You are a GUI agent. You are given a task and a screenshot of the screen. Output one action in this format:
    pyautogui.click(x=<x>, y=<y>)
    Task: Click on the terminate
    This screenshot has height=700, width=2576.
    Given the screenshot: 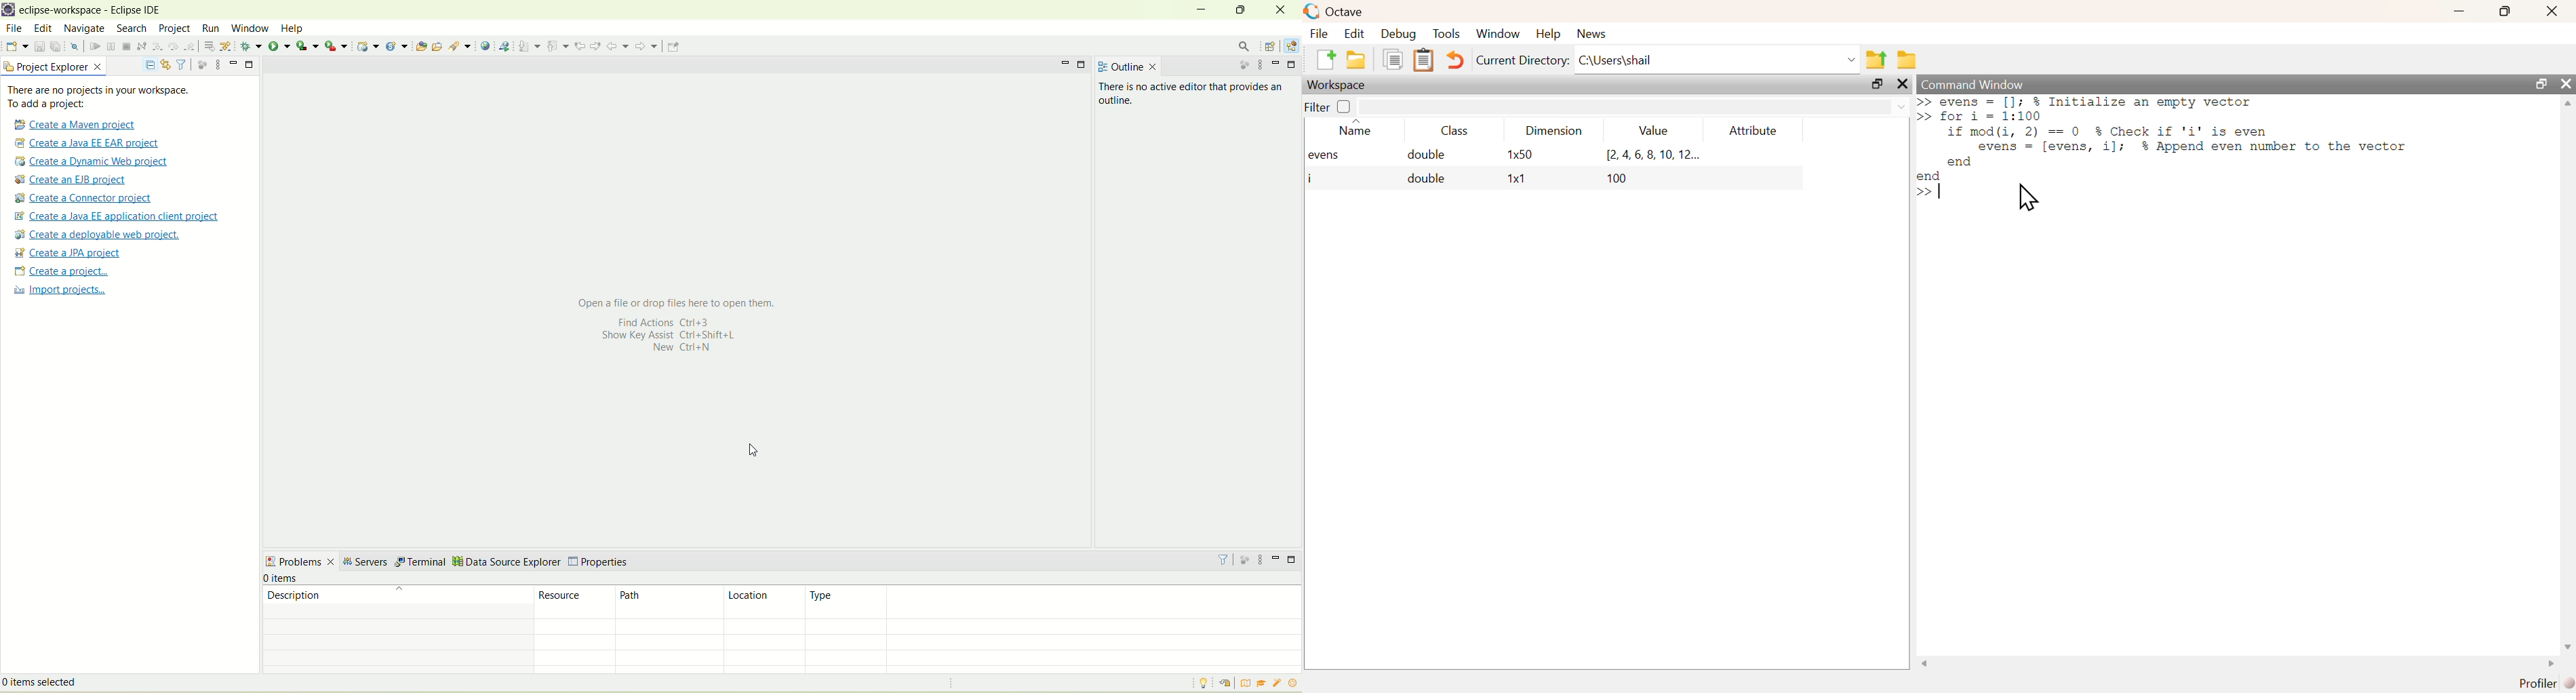 What is the action you would take?
    pyautogui.click(x=180, y=47)
    